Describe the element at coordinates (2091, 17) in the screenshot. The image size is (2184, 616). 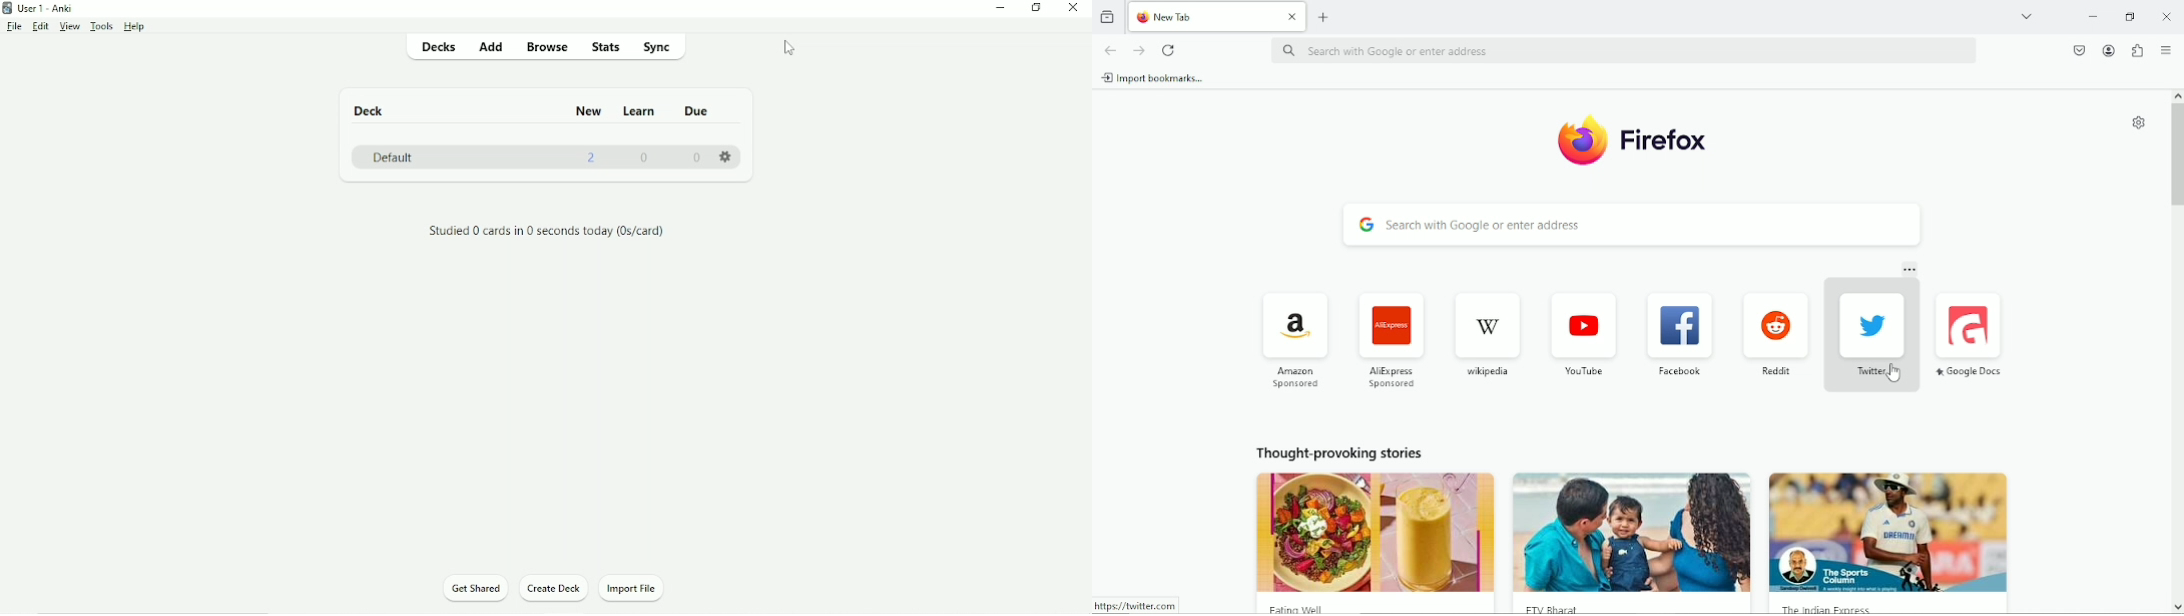
I see `minimize` at that location.